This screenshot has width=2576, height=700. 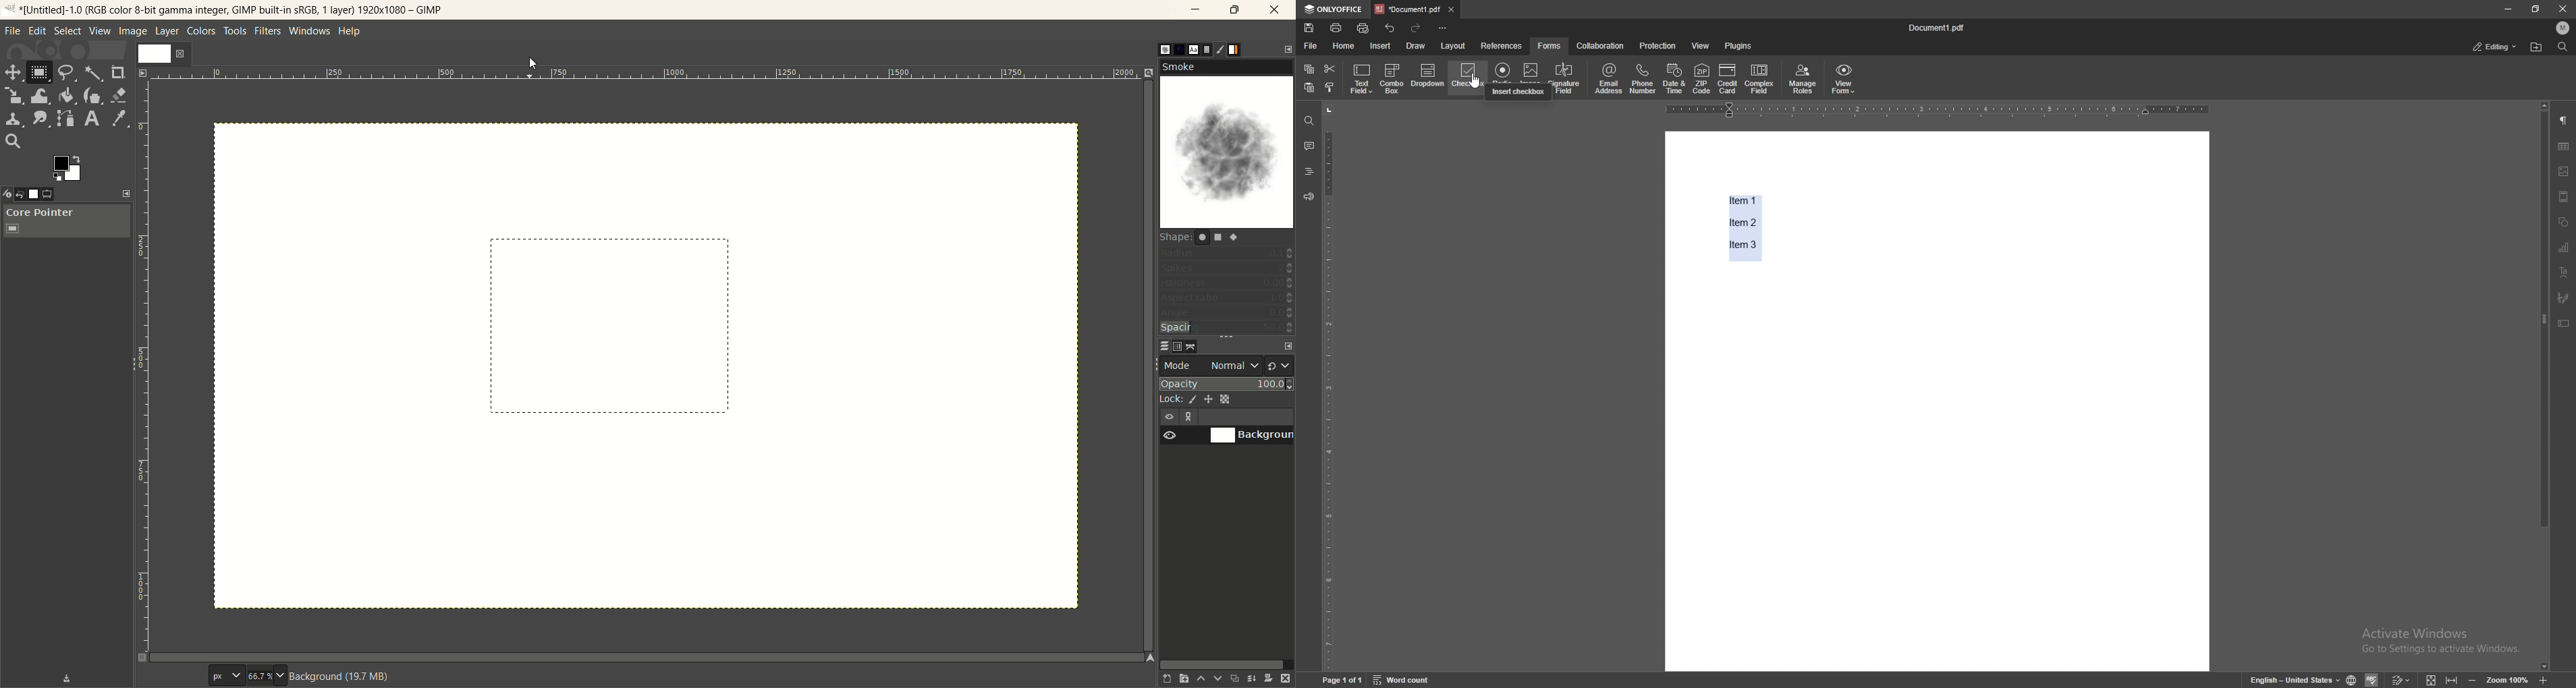 What do you see at coordinates (120, 74) in the screenshot?
I see `crop` at bounding box center [120, 74].